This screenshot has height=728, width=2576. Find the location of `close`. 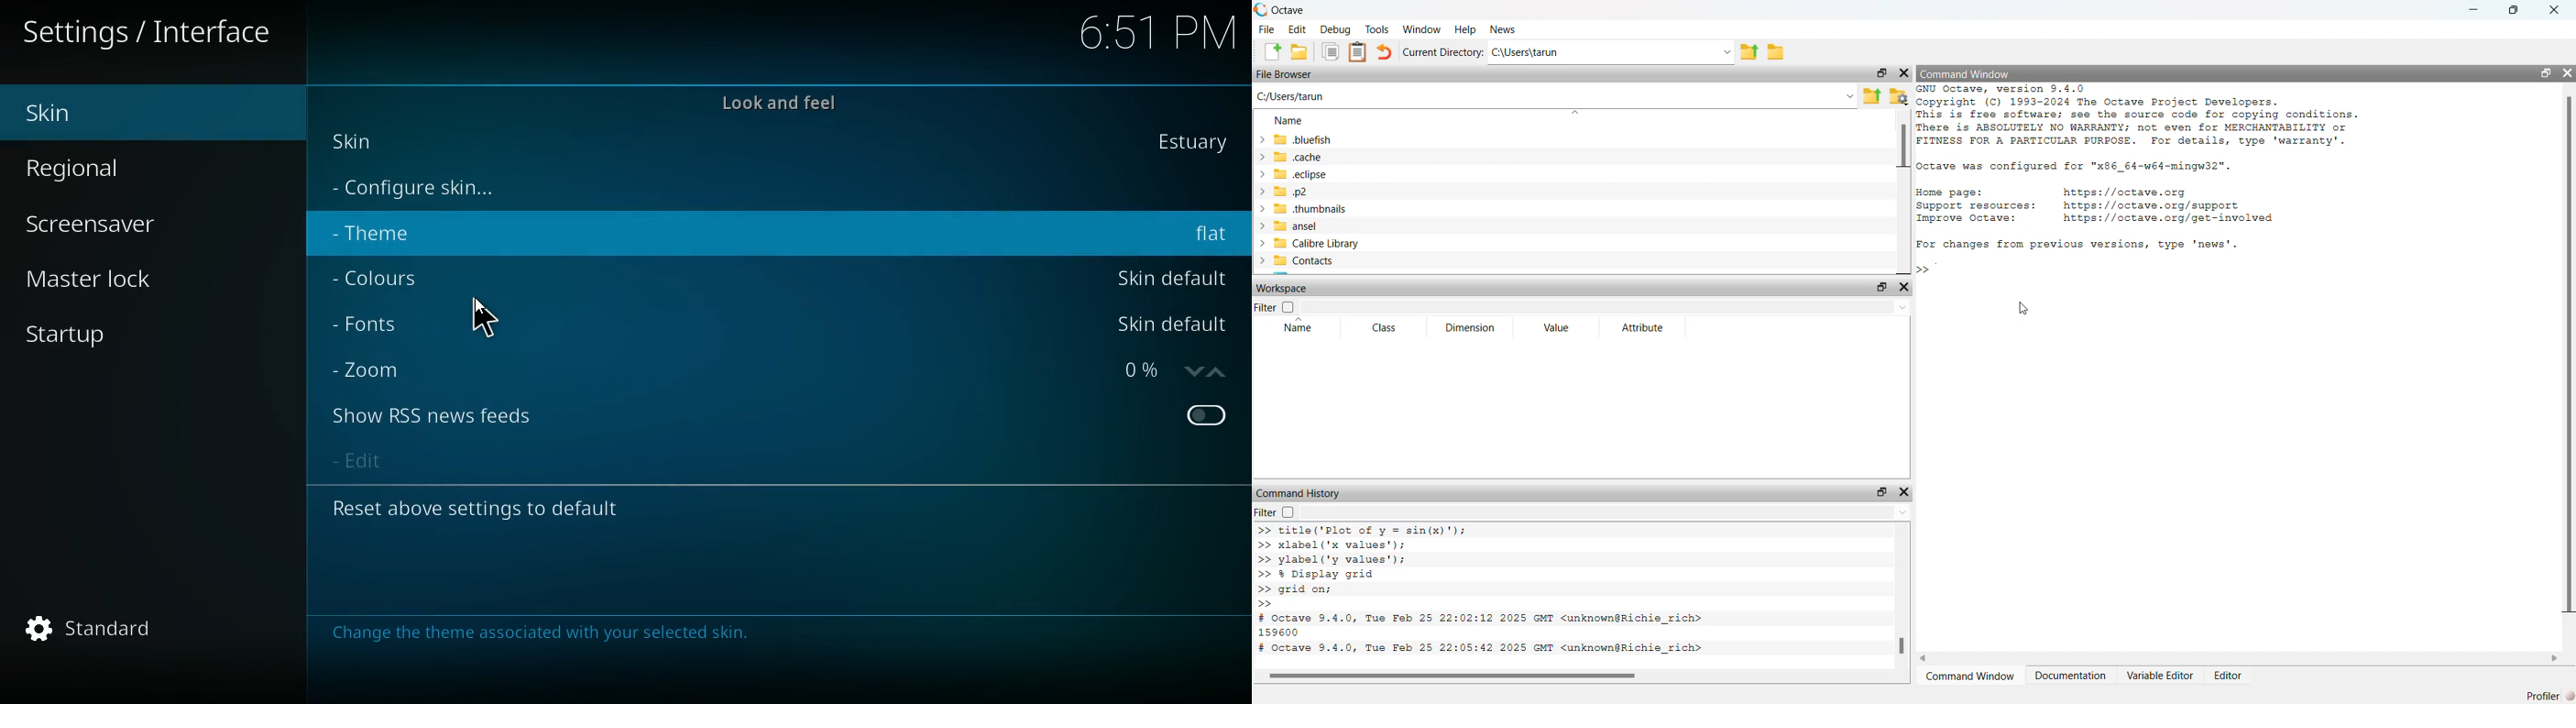

close is located at coordinates (2555, 10).